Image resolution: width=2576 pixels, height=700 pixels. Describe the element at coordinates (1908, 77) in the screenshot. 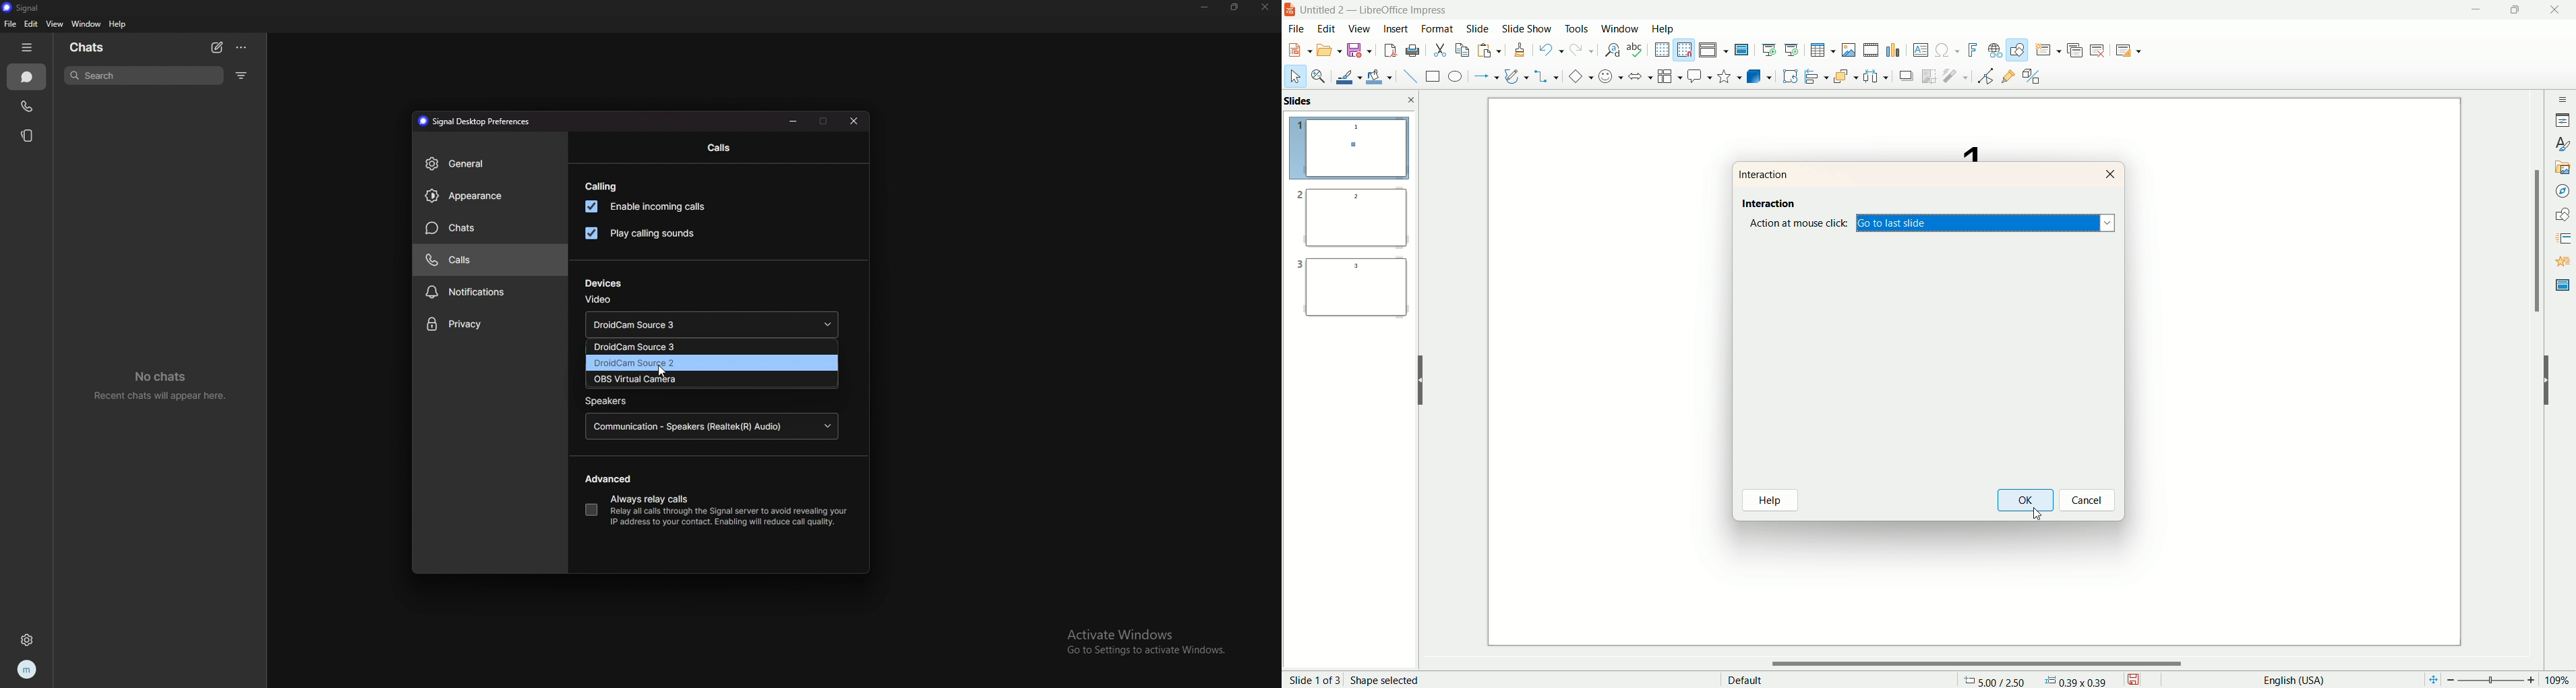

I see `shadow` at that location.